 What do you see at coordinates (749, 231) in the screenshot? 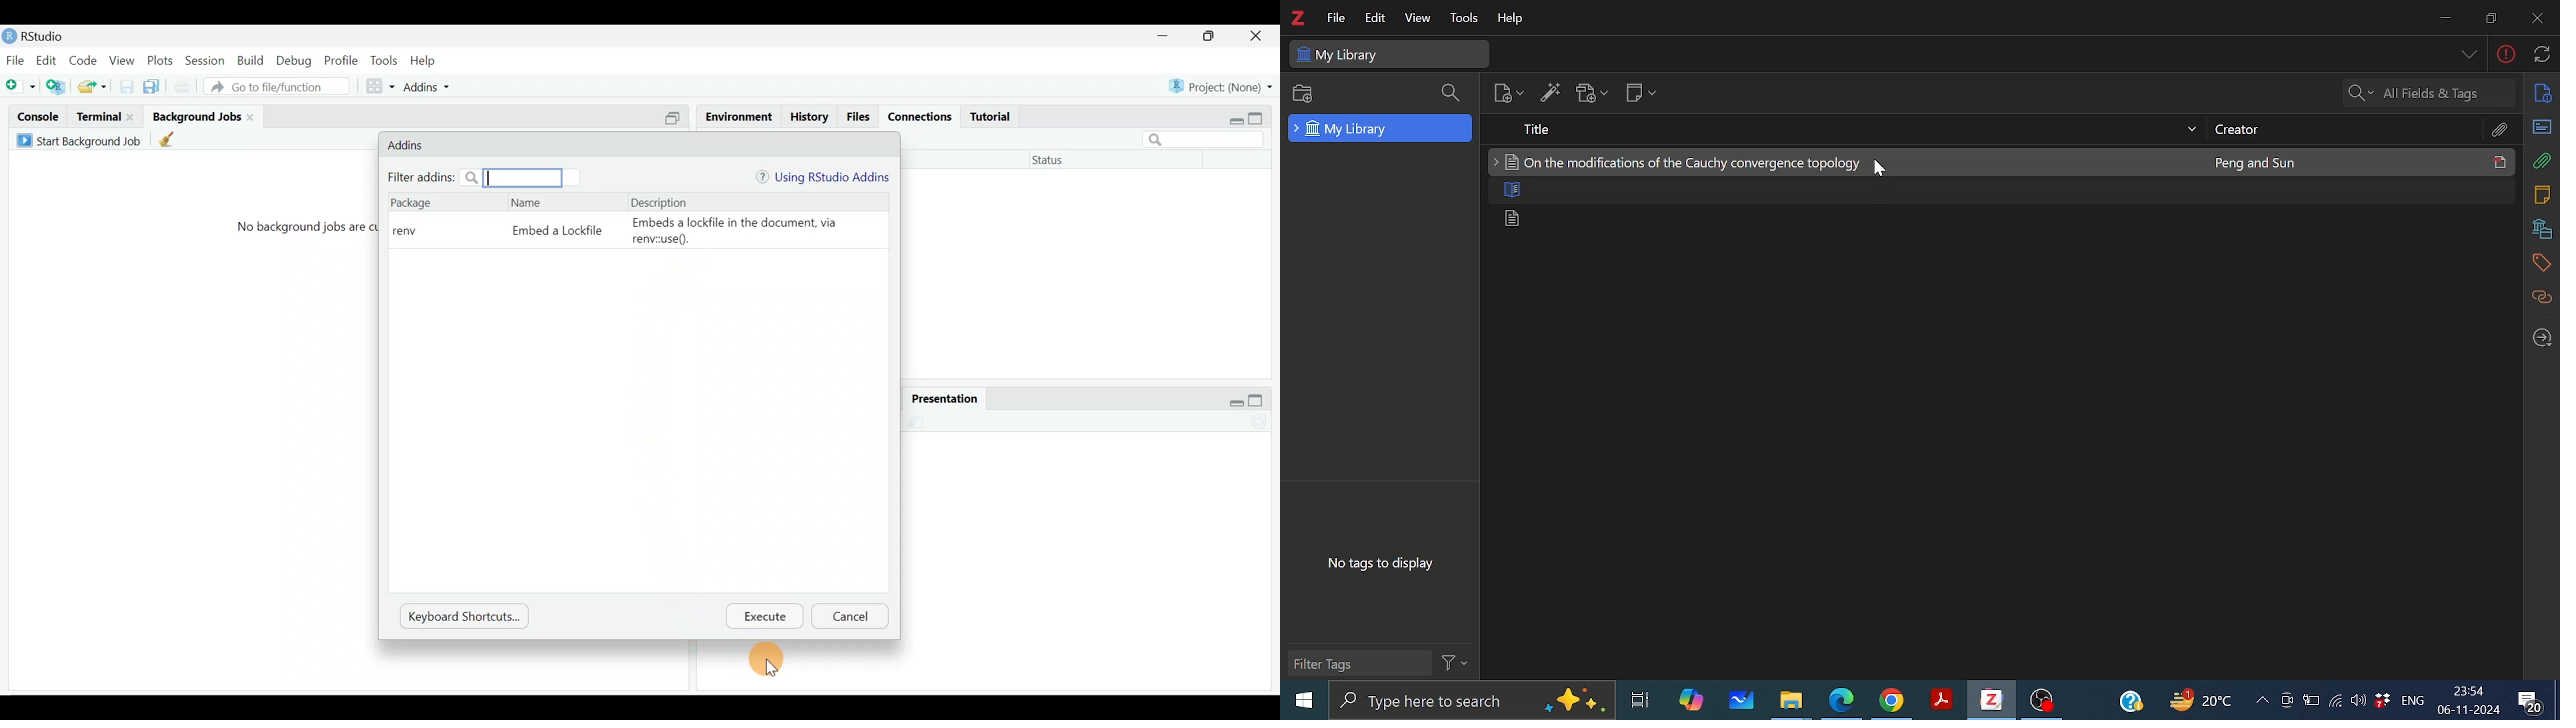
I see `Embeds a lockfile in the document, via renv:use().` at bounding box center [749, 231].